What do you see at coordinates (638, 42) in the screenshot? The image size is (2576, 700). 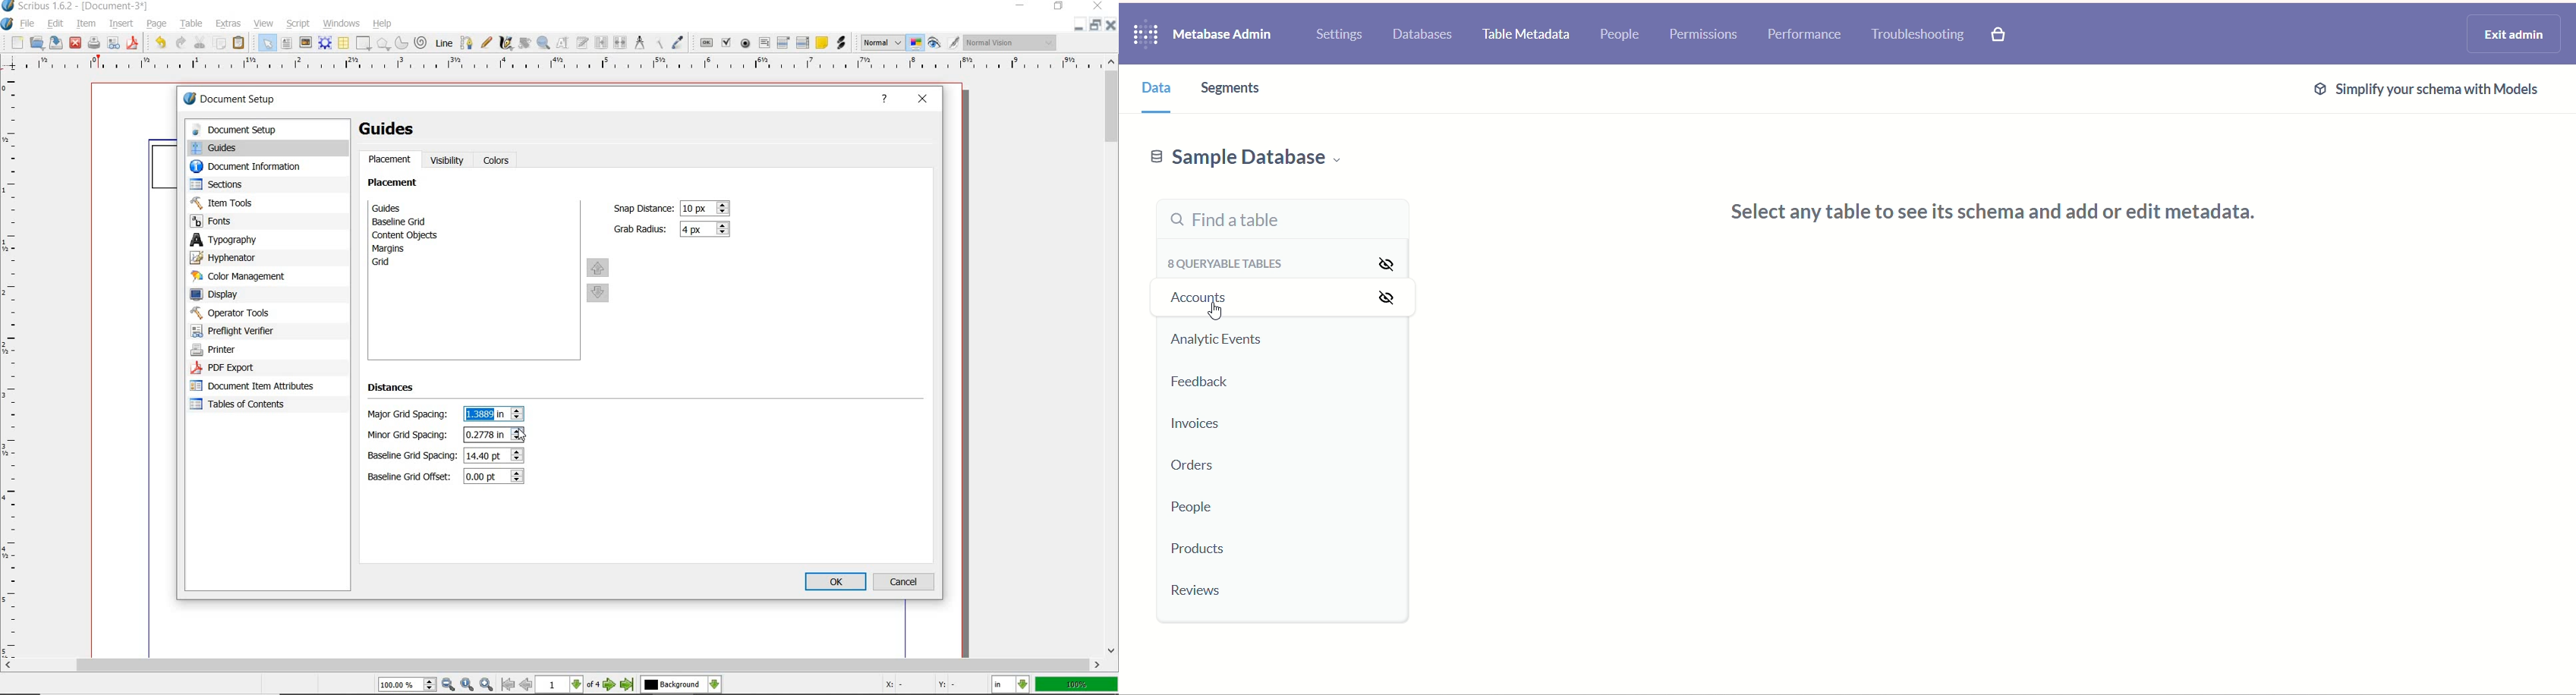 I see `measurements` at bounding box center [638, 42].